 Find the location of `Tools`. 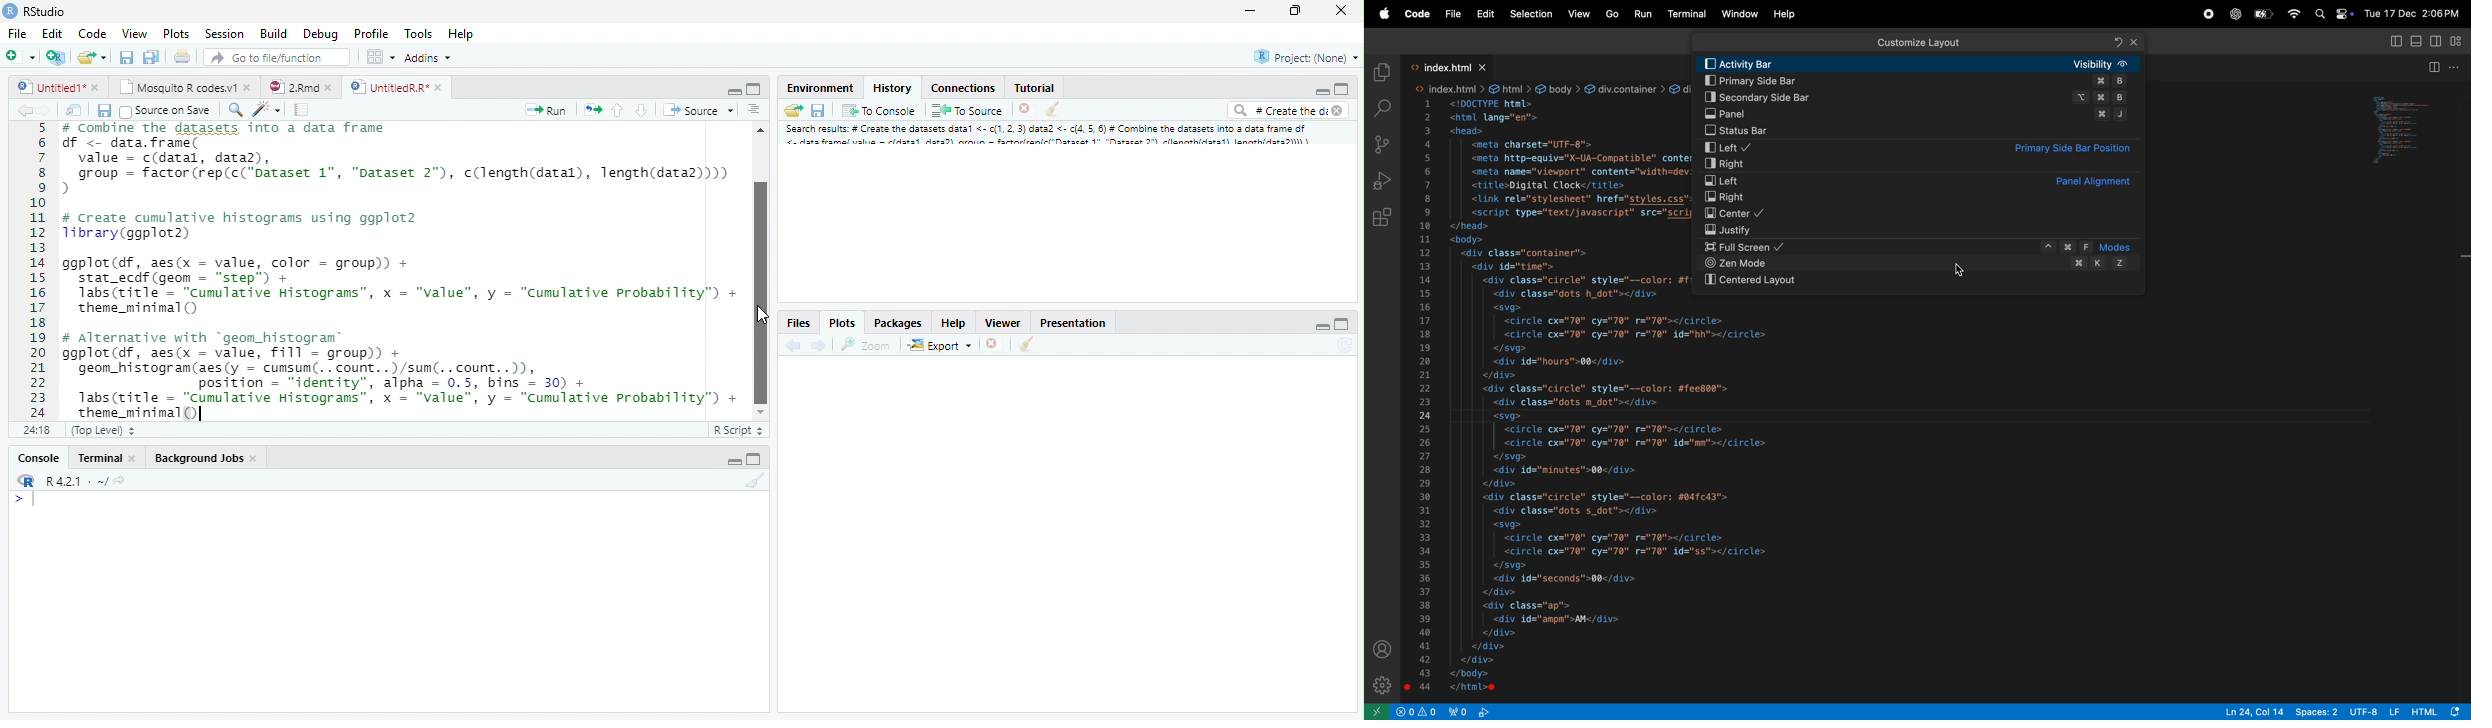

Tools is located at coordinates (420, 35).